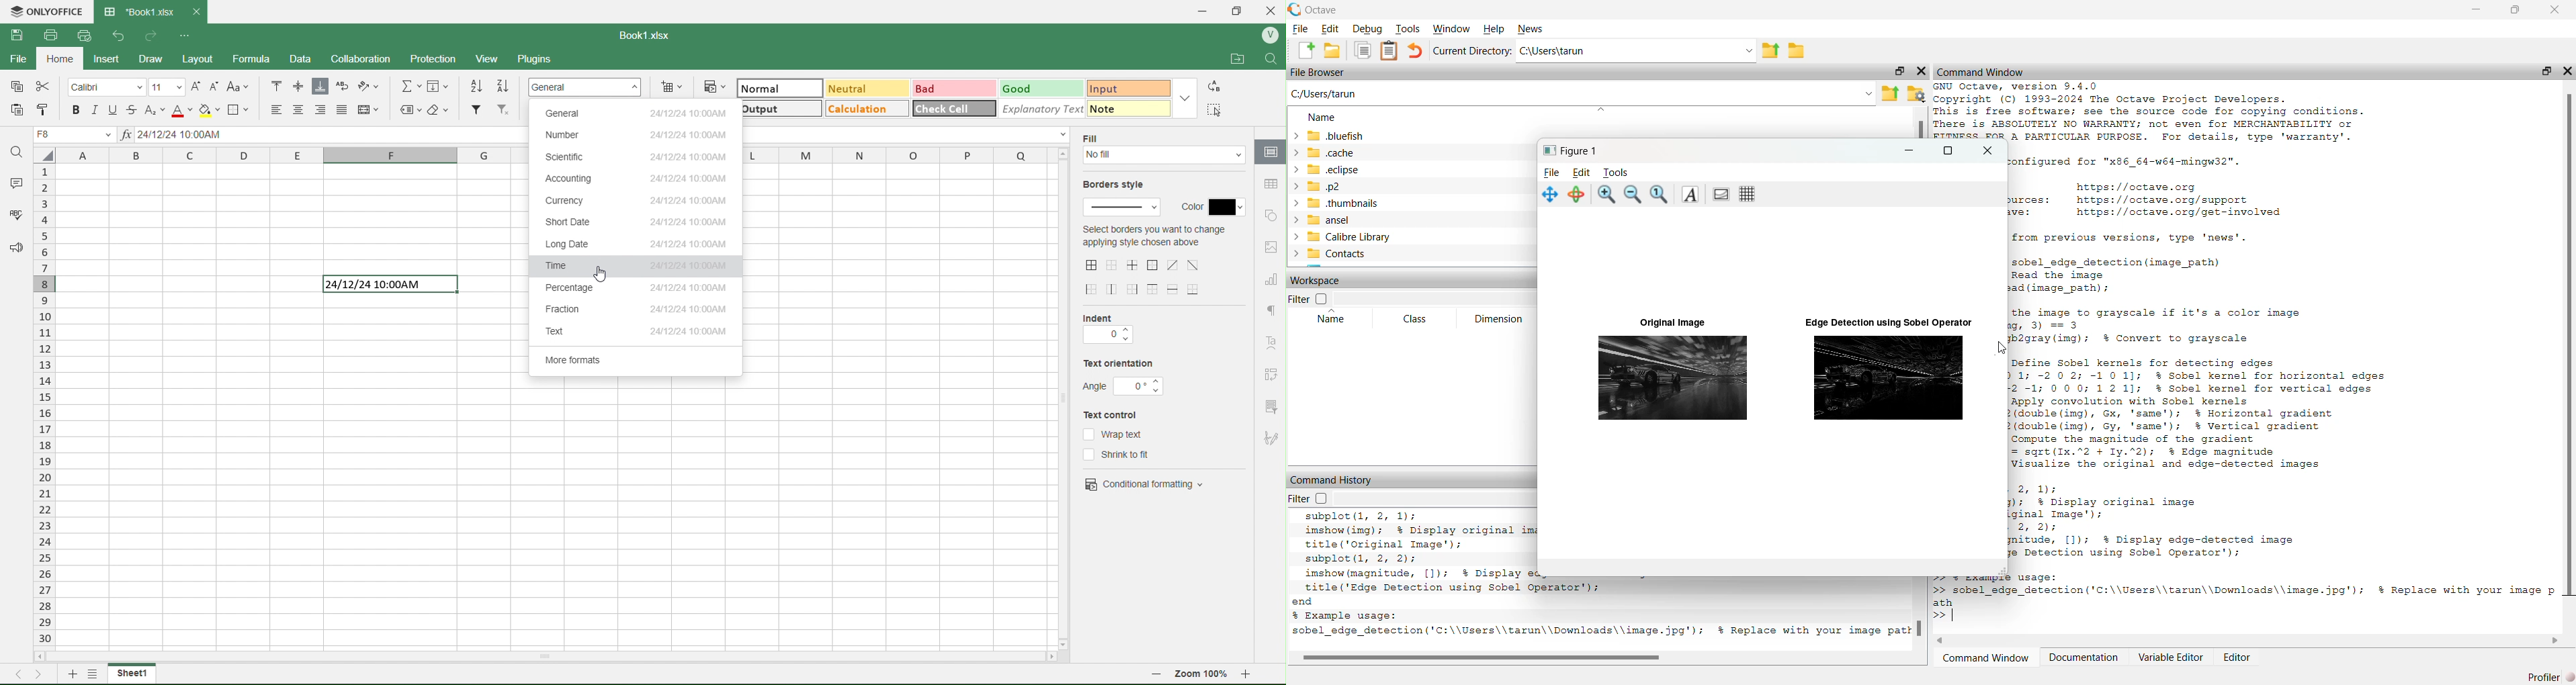  Describe the element at coordinates (2252, 642) in the screenshot. I see `horizontal scroll bar` at that location.